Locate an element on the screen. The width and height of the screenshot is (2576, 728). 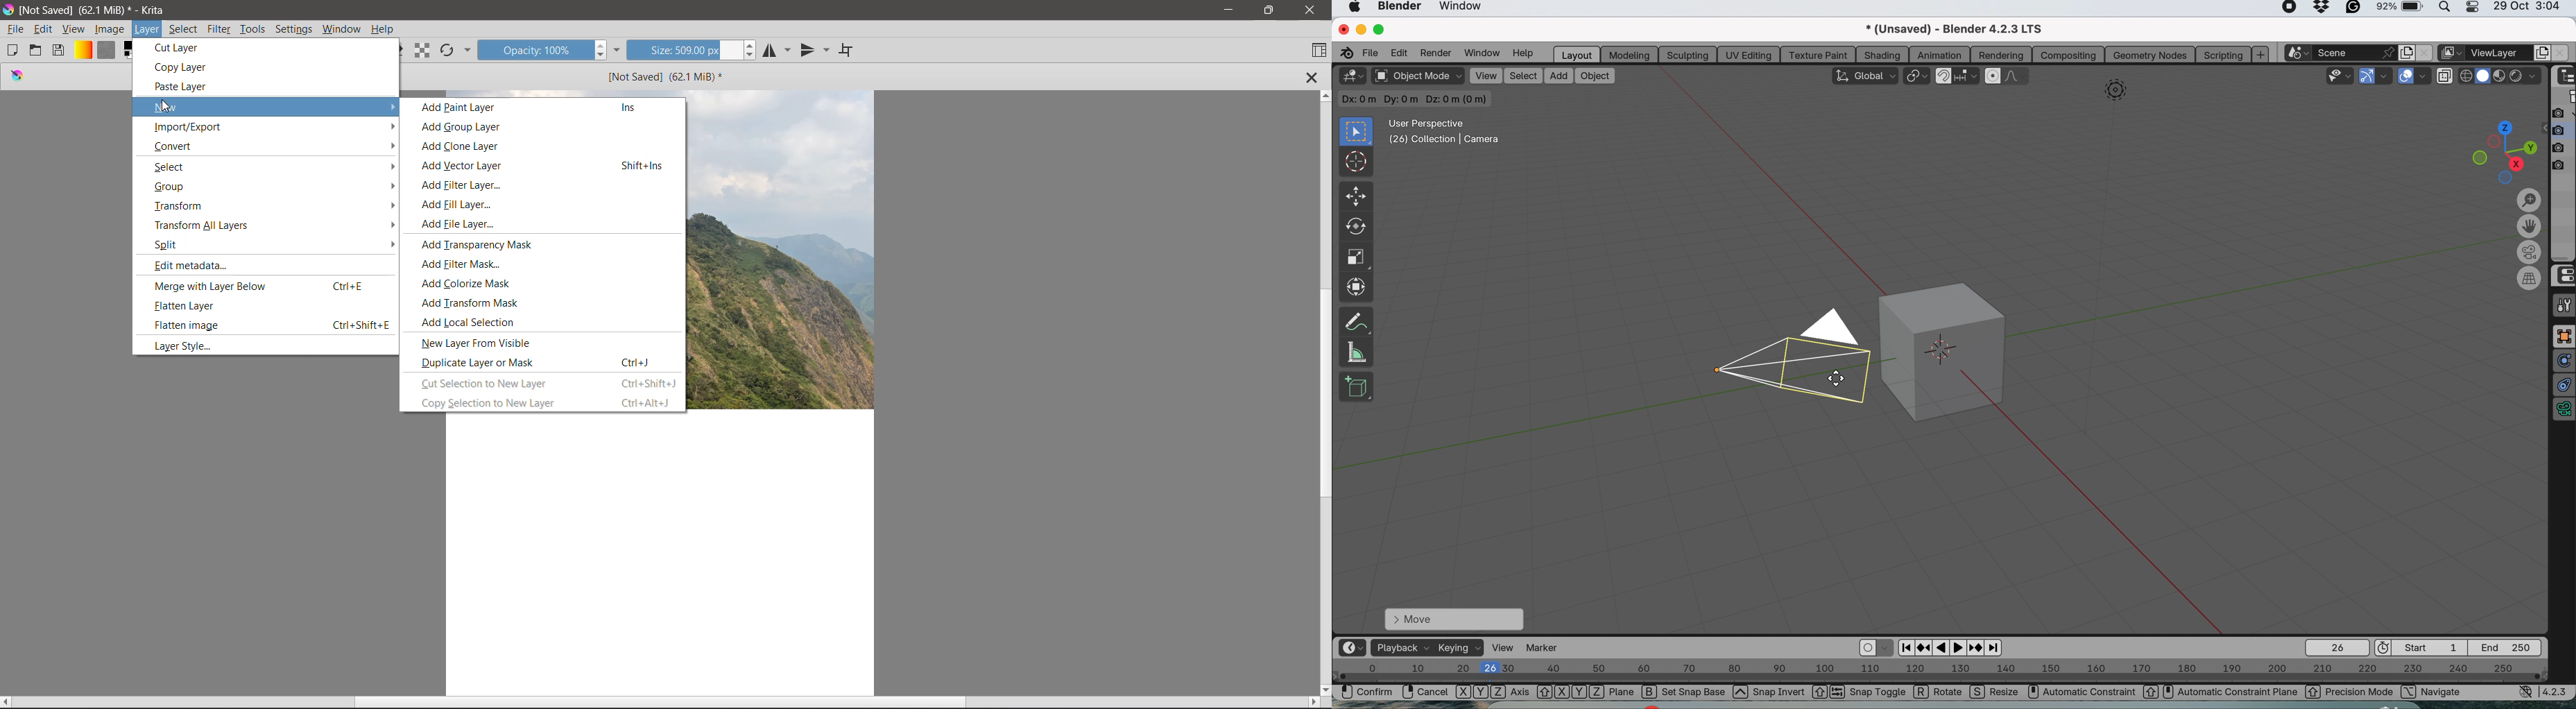
Close is located at coordinates (1312, 10).